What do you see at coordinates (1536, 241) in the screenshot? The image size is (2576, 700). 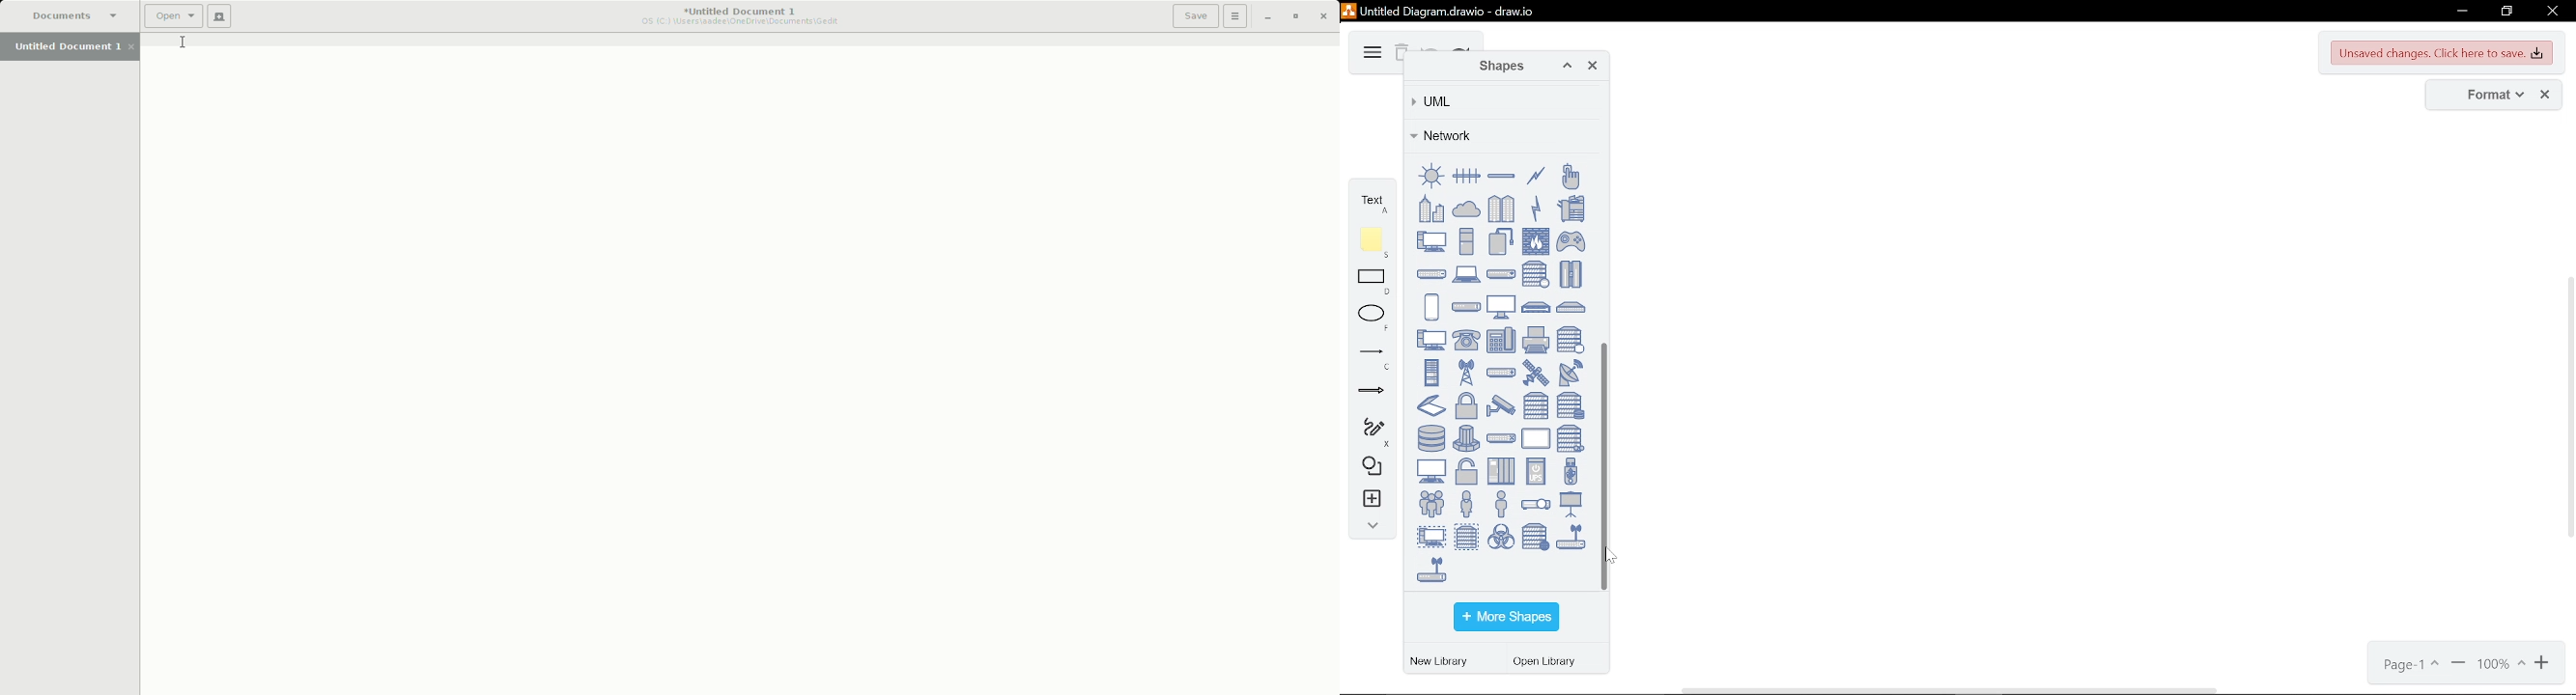 I see `firewall` at bounding box center [1536, 241].